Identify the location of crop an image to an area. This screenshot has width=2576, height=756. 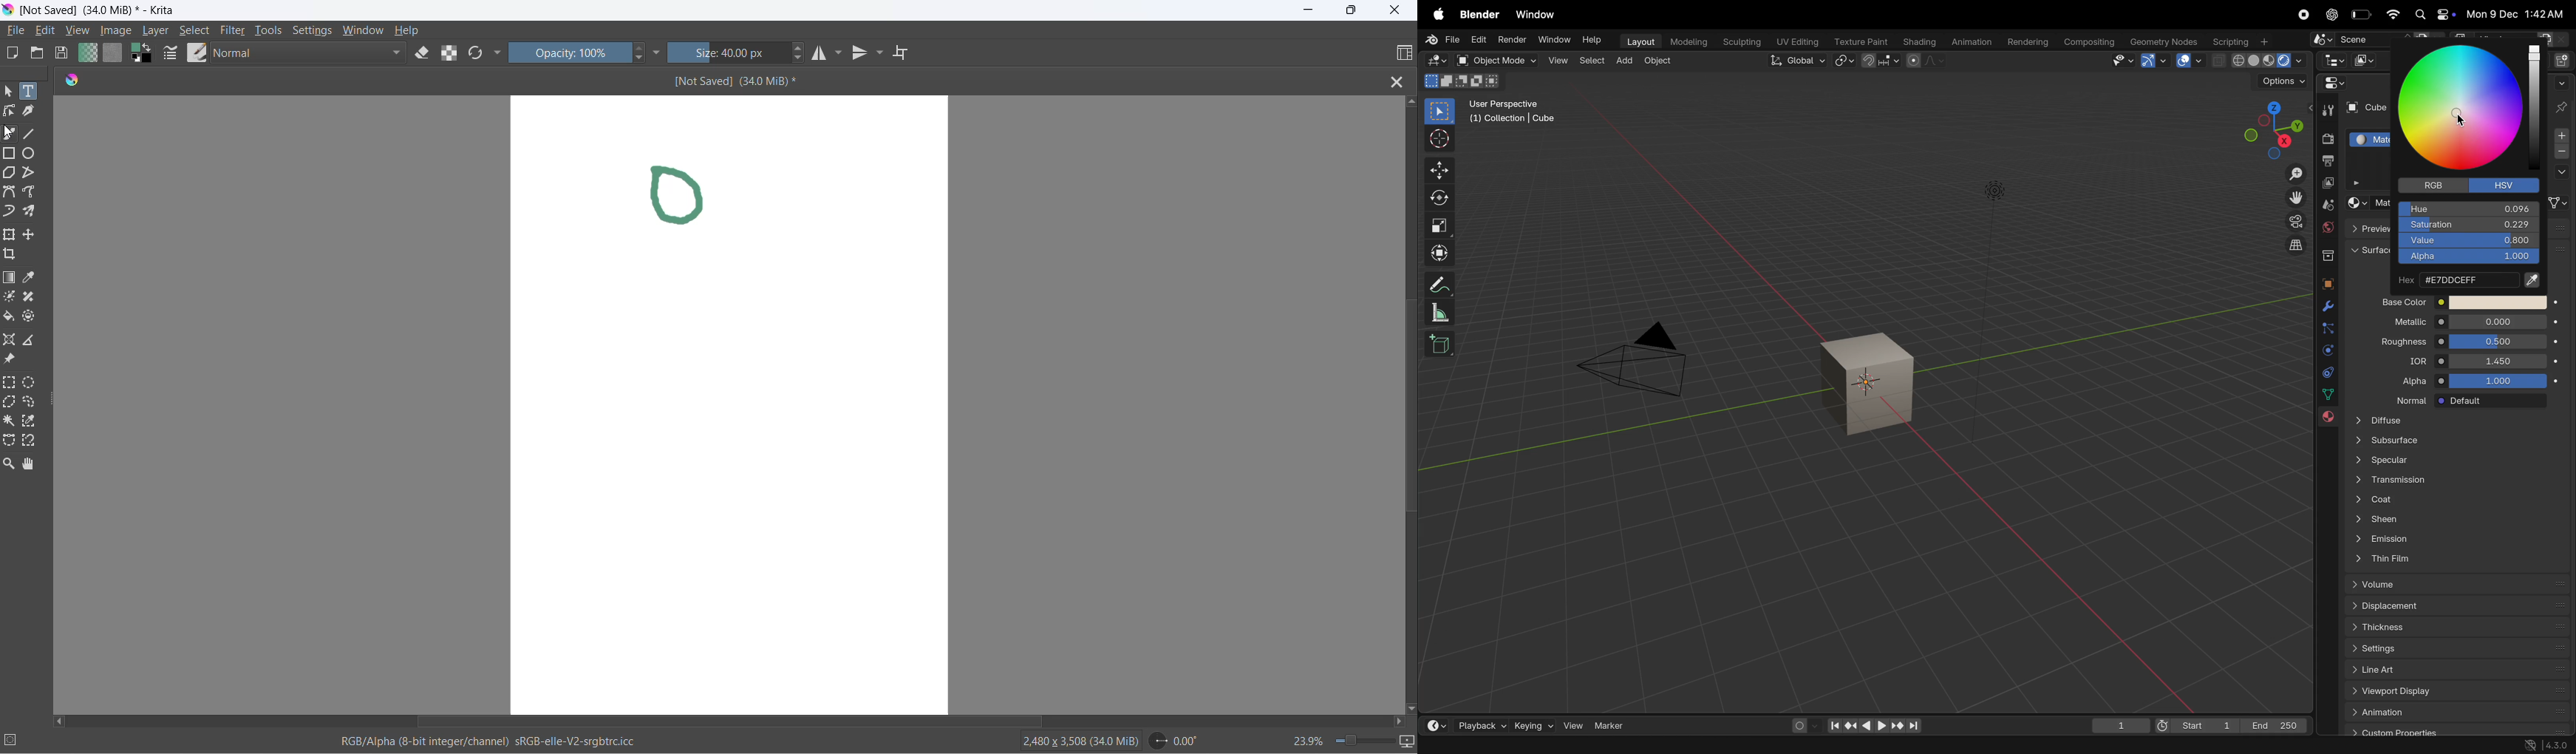
(15, 257).